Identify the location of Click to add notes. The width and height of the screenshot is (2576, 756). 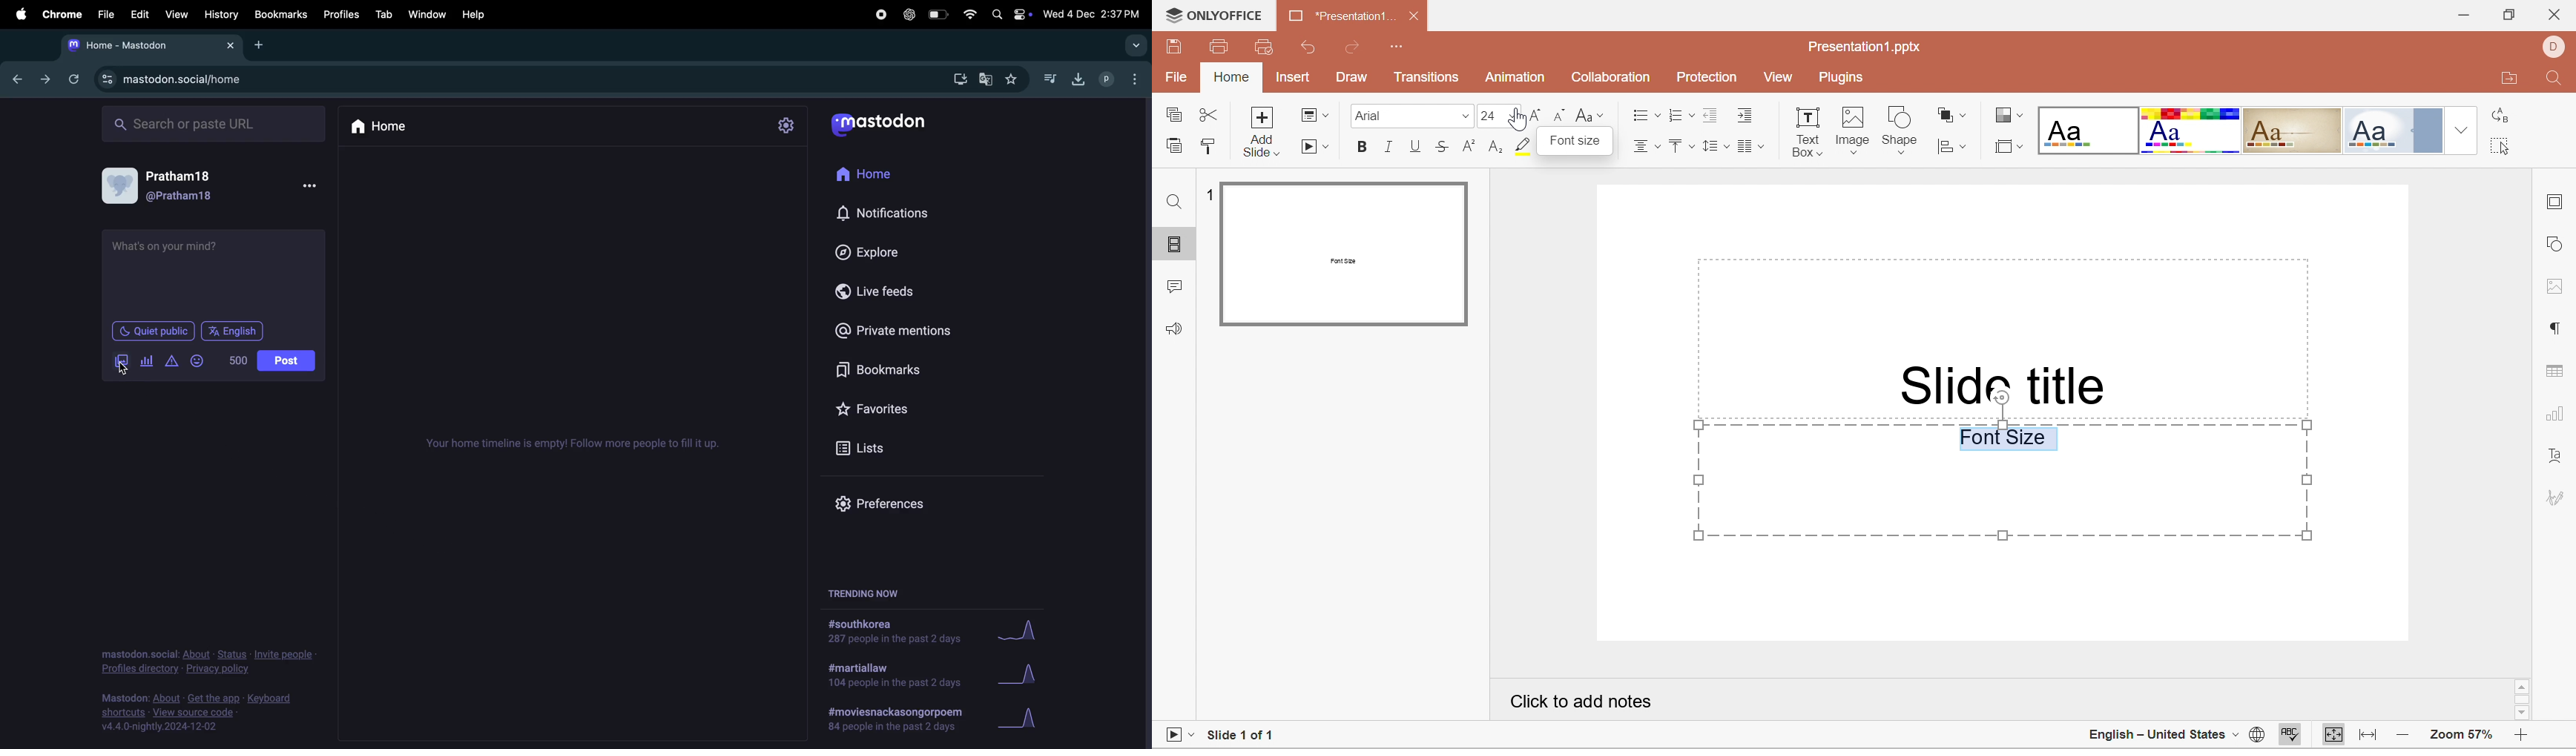
(1581, 702).